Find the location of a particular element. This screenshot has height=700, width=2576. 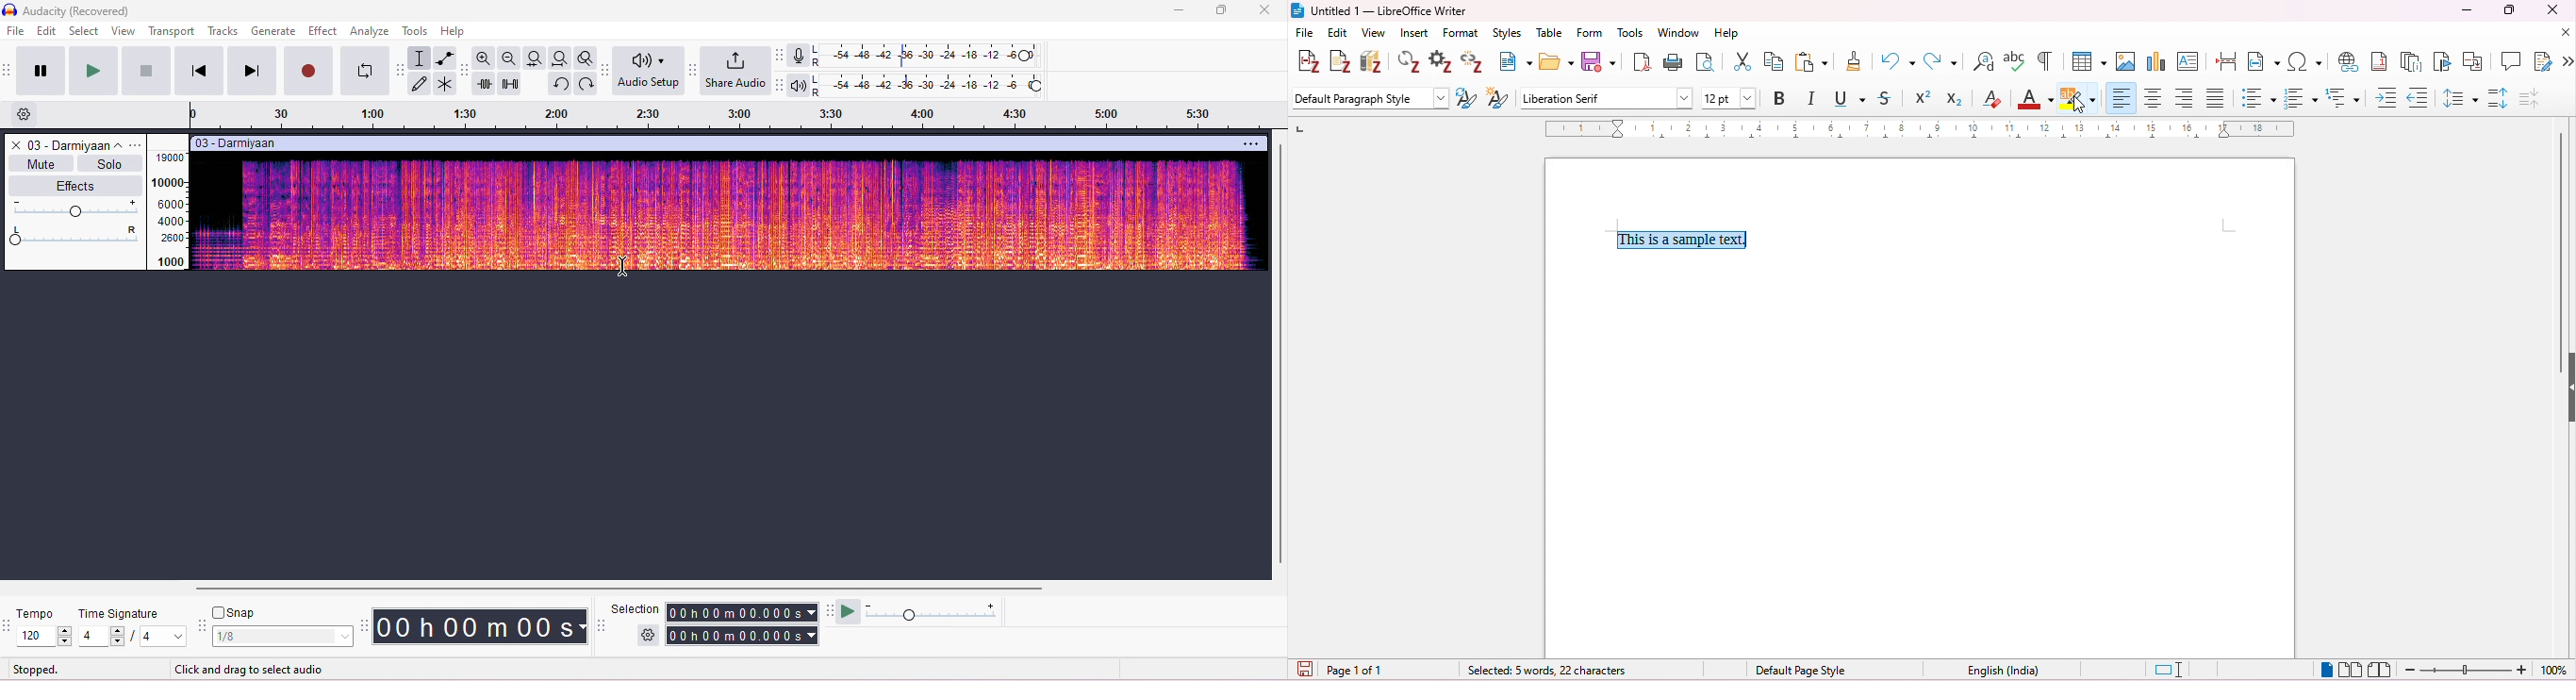

help is located at coordinates (454, 32).